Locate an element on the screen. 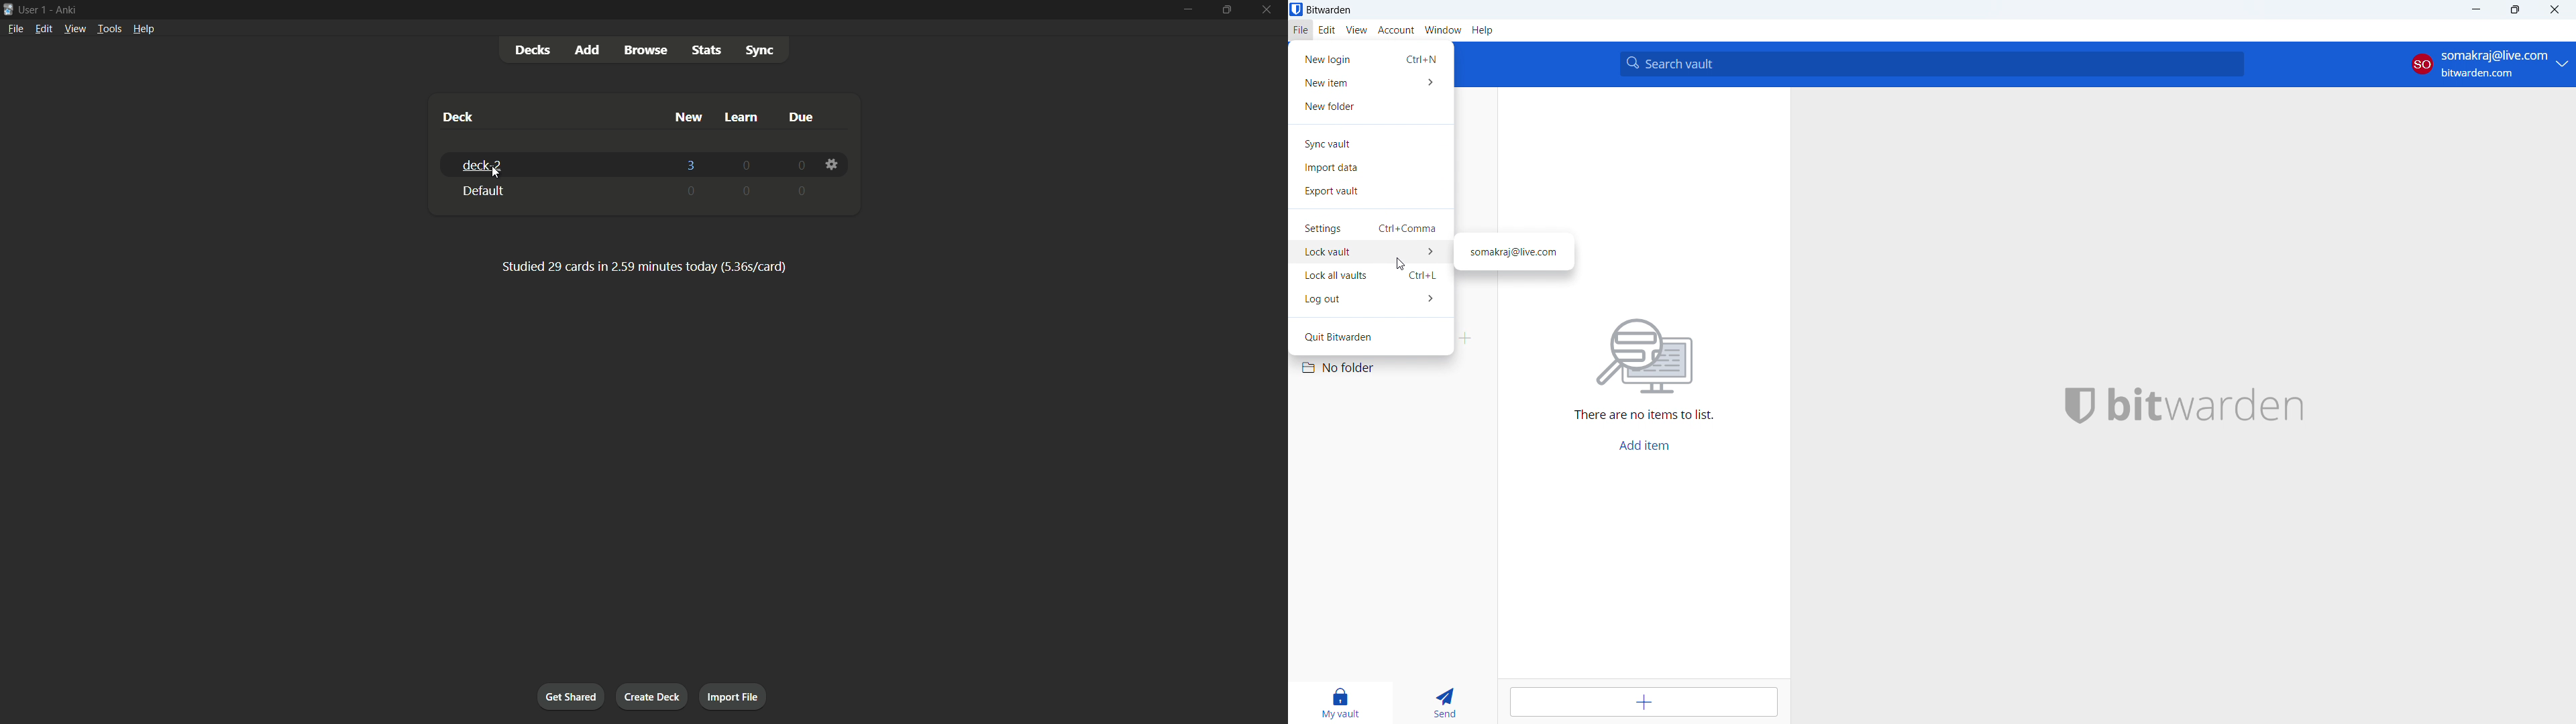 Image resolution: width=2576 pixels, height=728 pixels. maximize is located at coordinates (1229, 10).